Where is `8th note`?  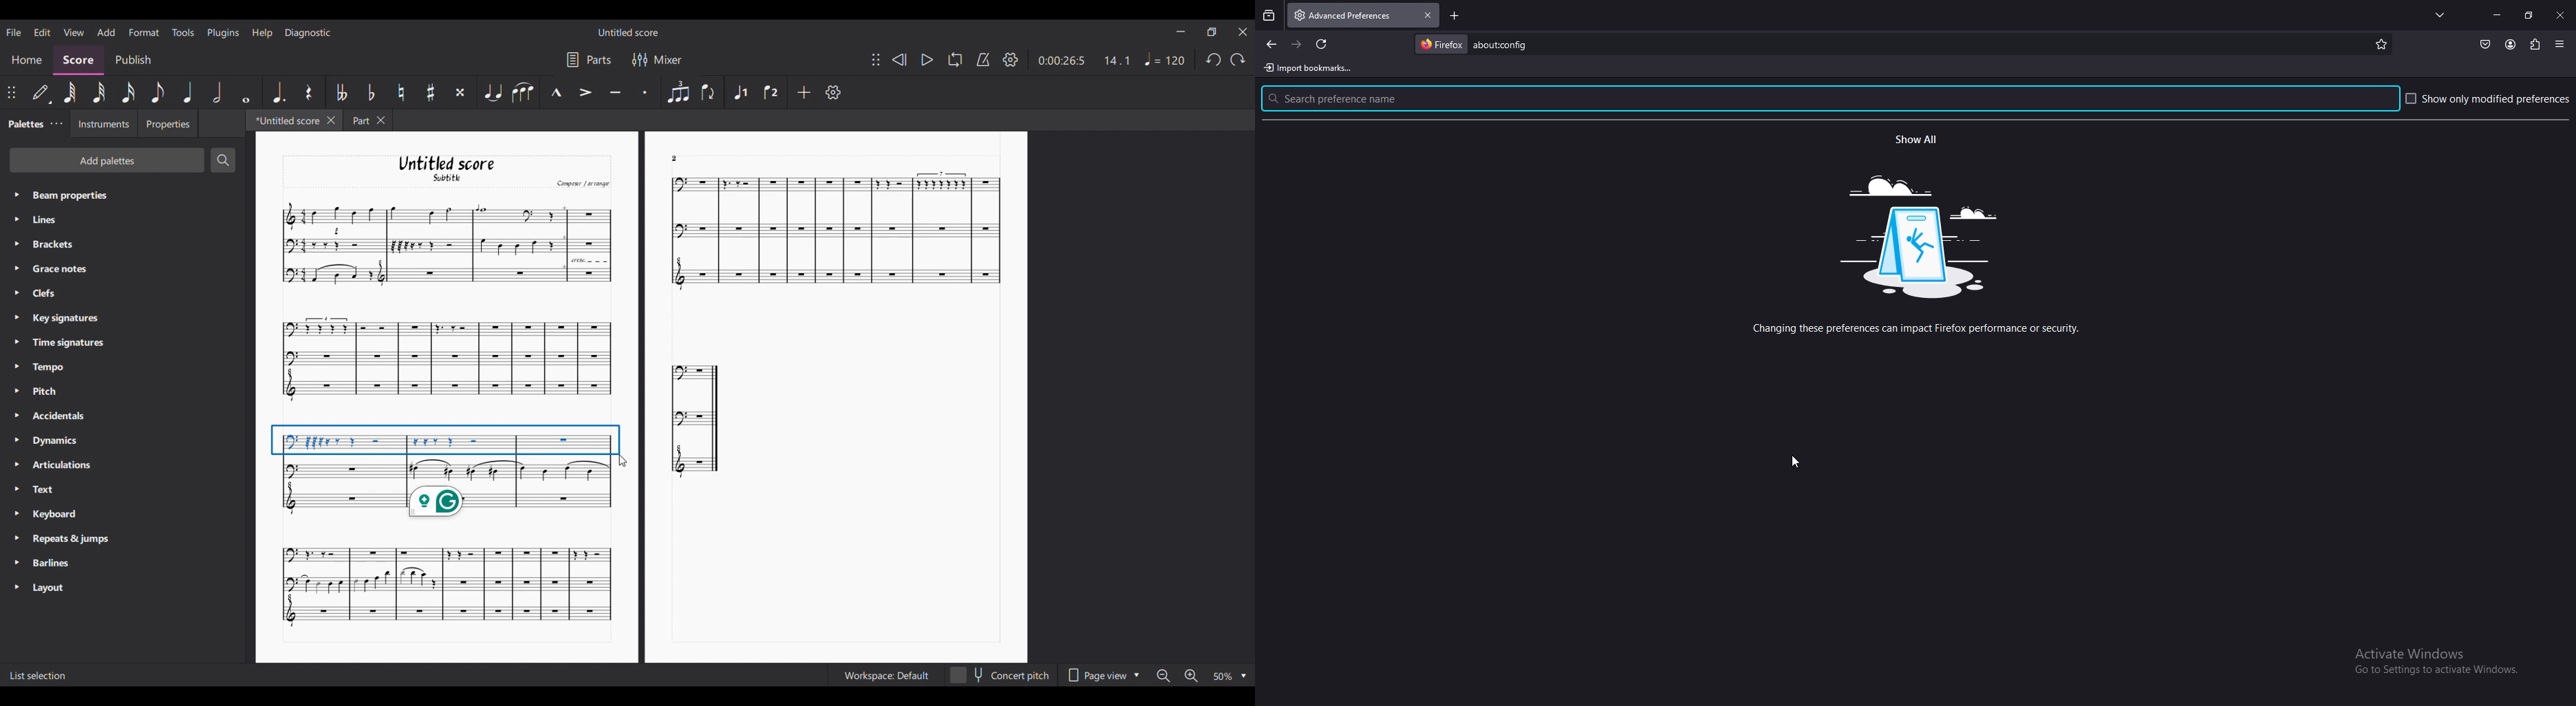
8th note is located at coordinates (158, 92).